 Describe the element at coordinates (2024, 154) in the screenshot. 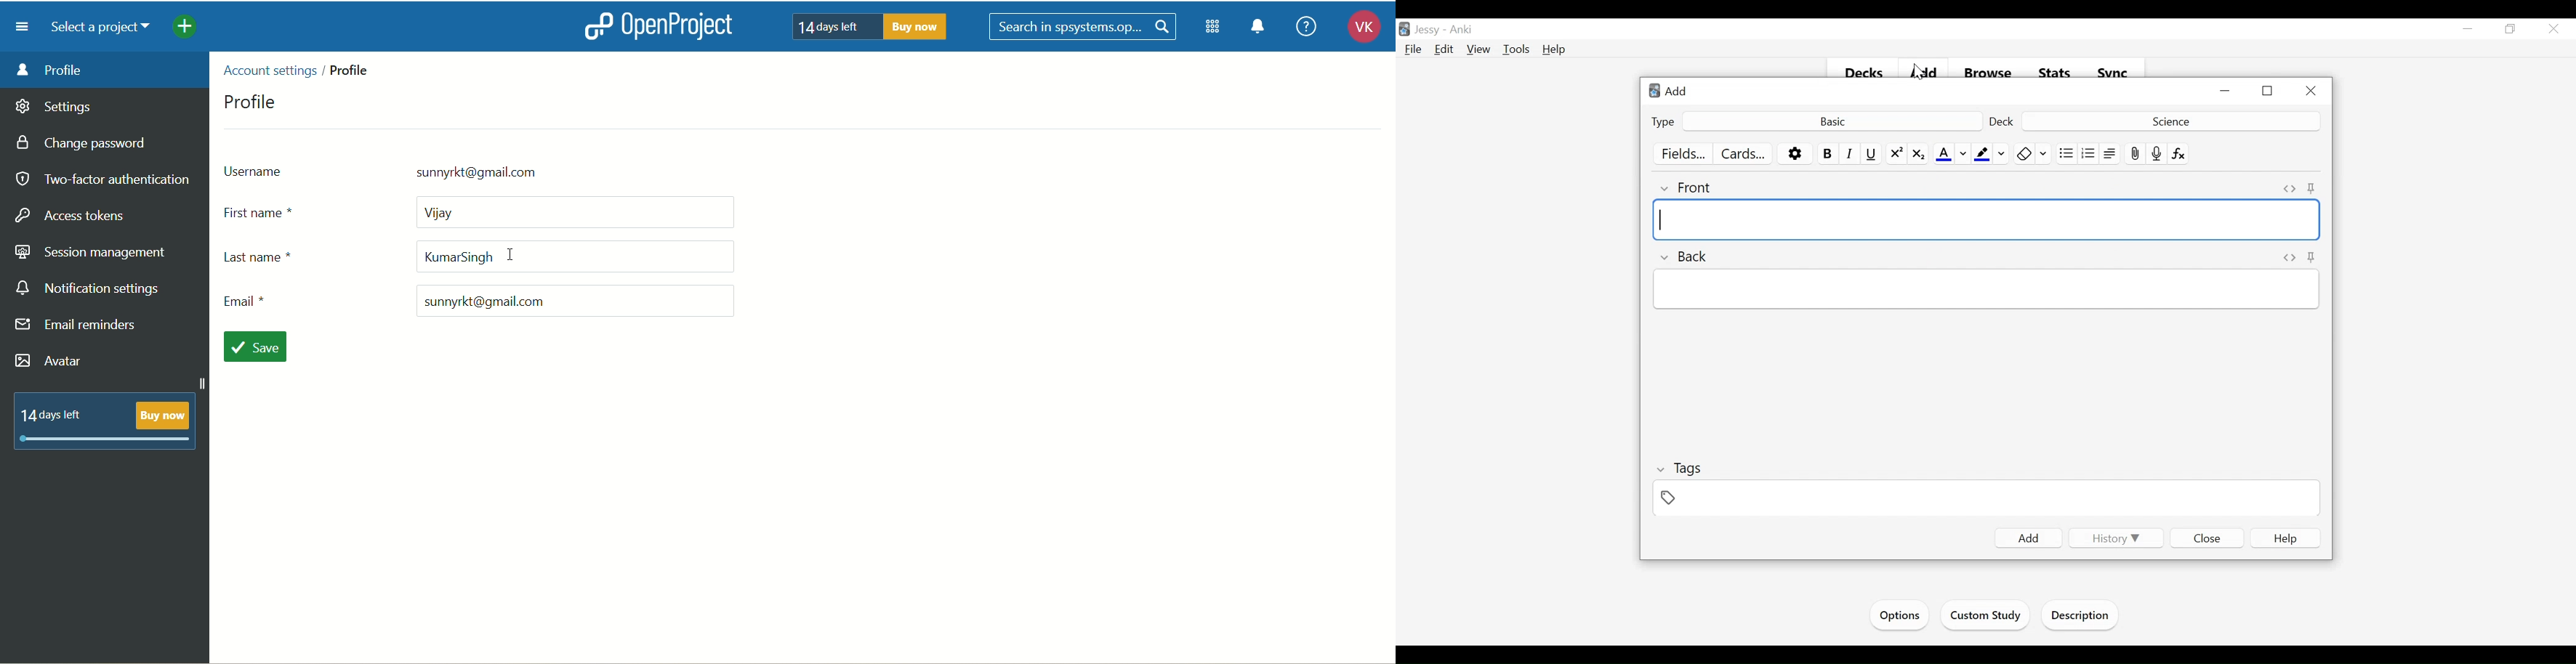

I see `Remove Formatting` at that location.